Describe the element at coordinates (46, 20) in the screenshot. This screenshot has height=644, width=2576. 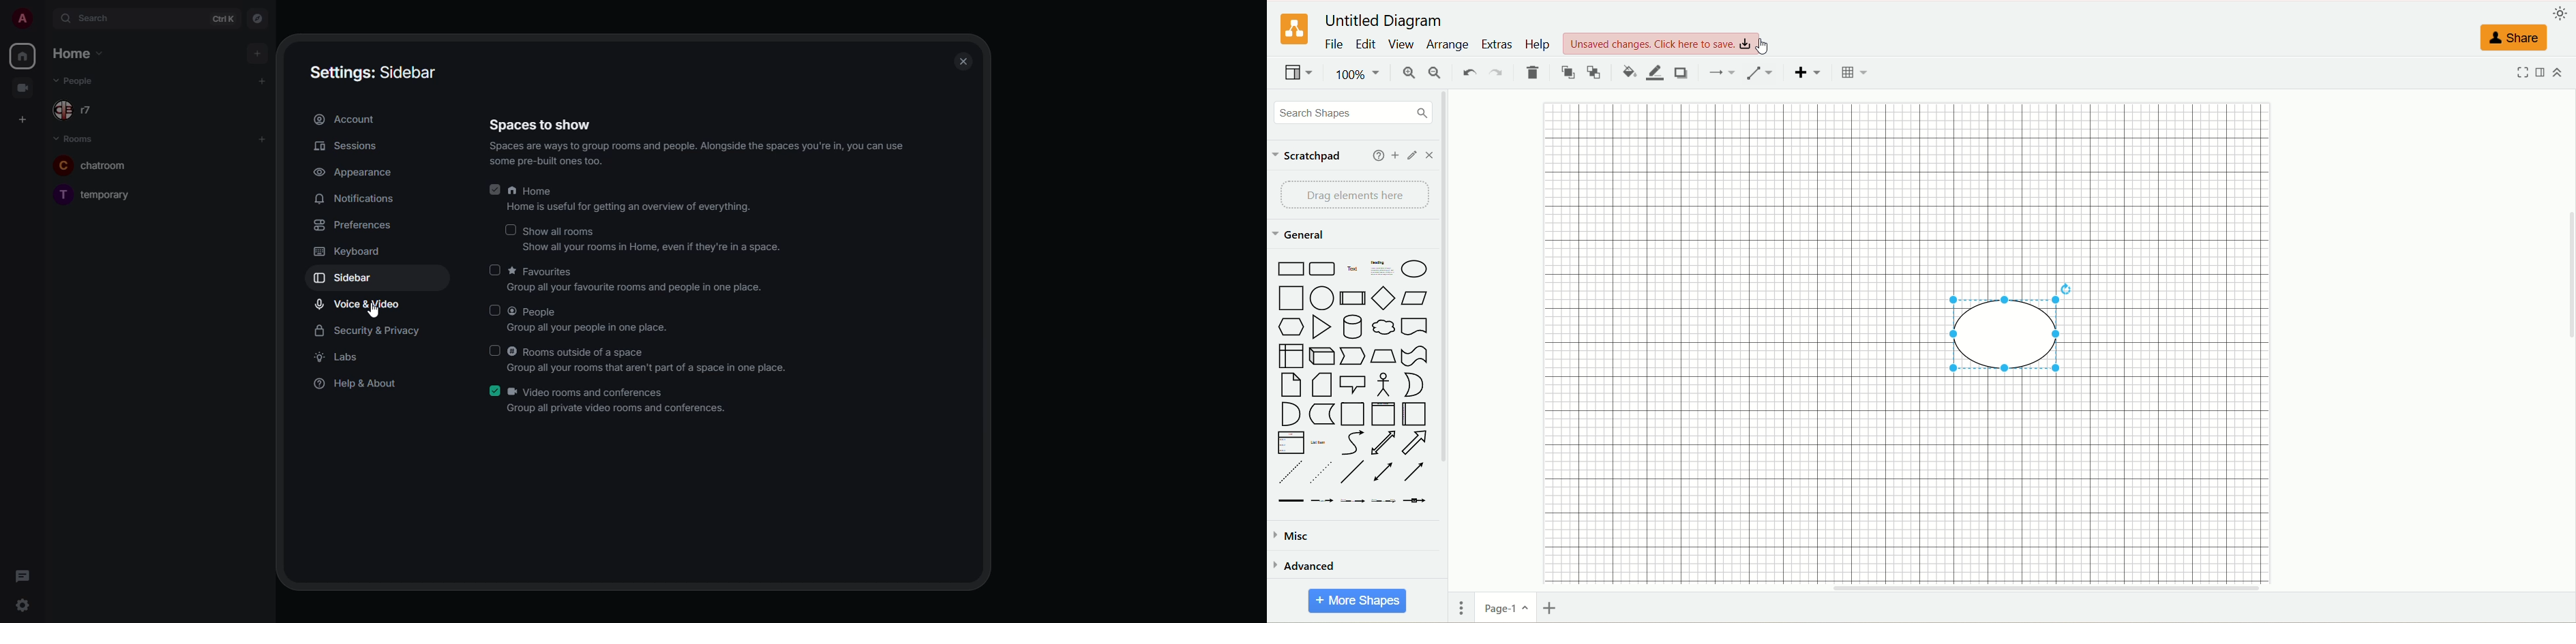
I see `expand` at that location.